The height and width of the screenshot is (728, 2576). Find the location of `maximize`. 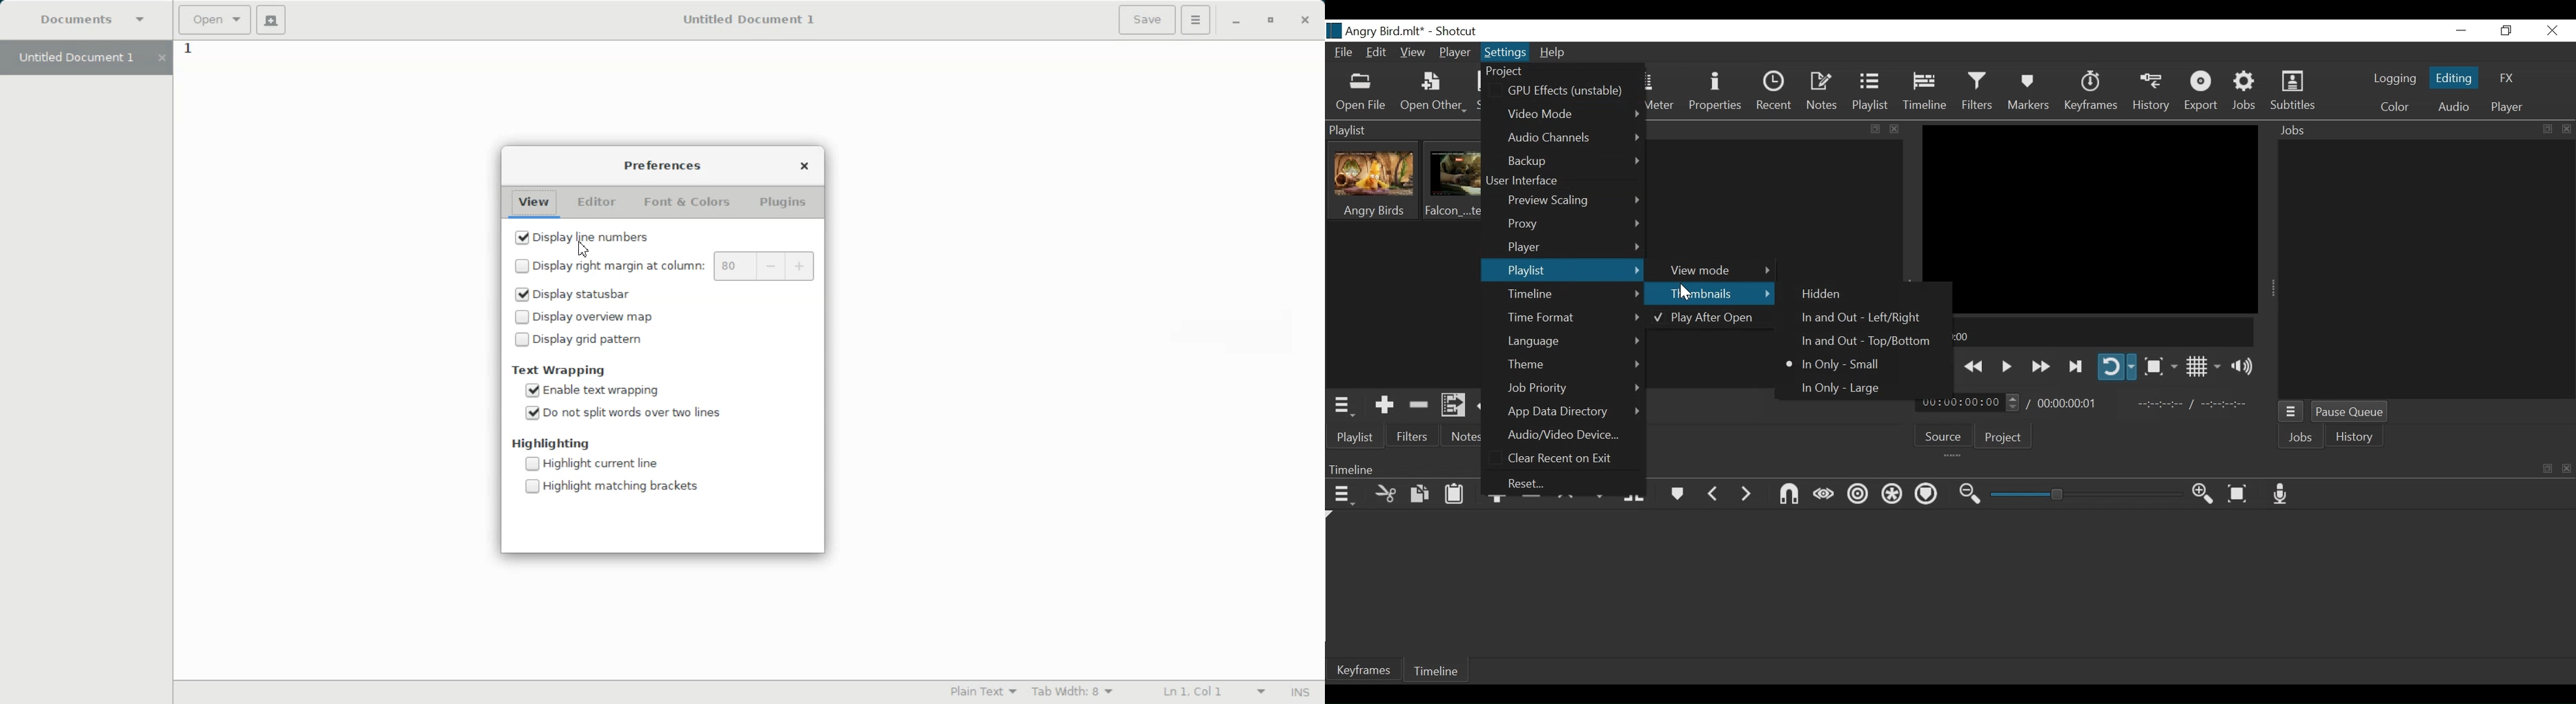

maximize is located at coordinates (2547, 467).